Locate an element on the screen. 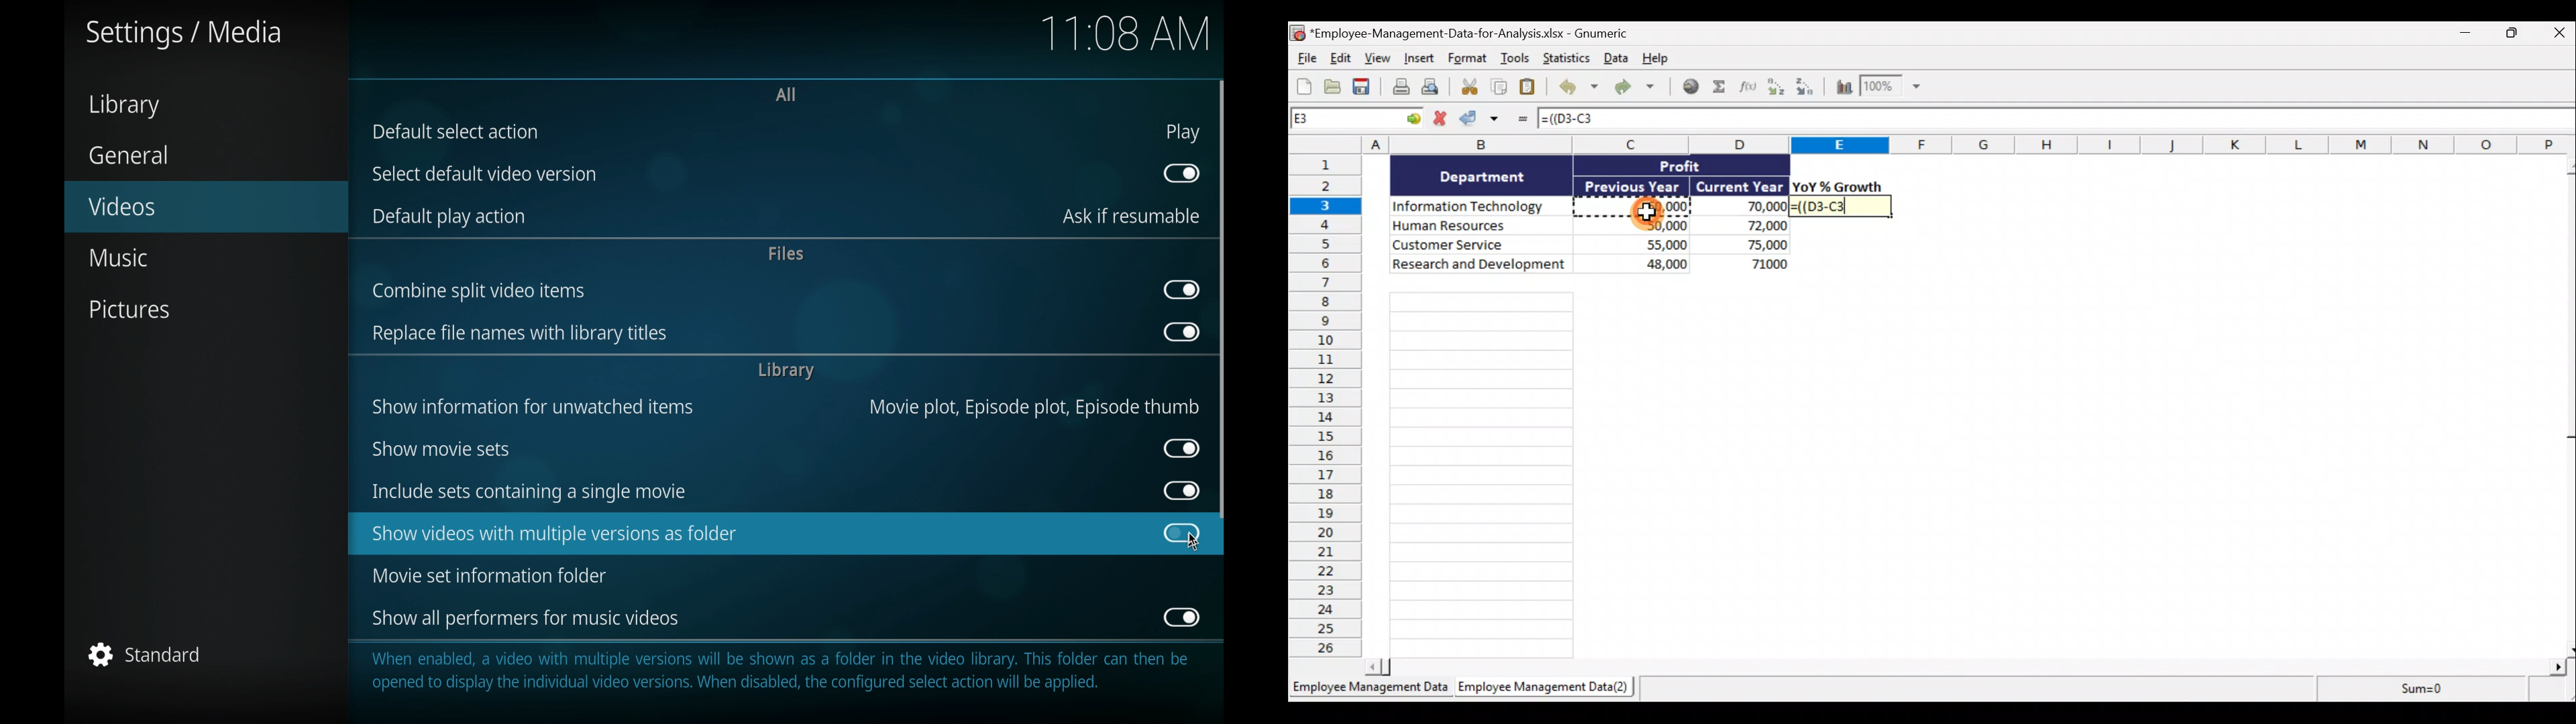  library is located at coordinates (123, 106).